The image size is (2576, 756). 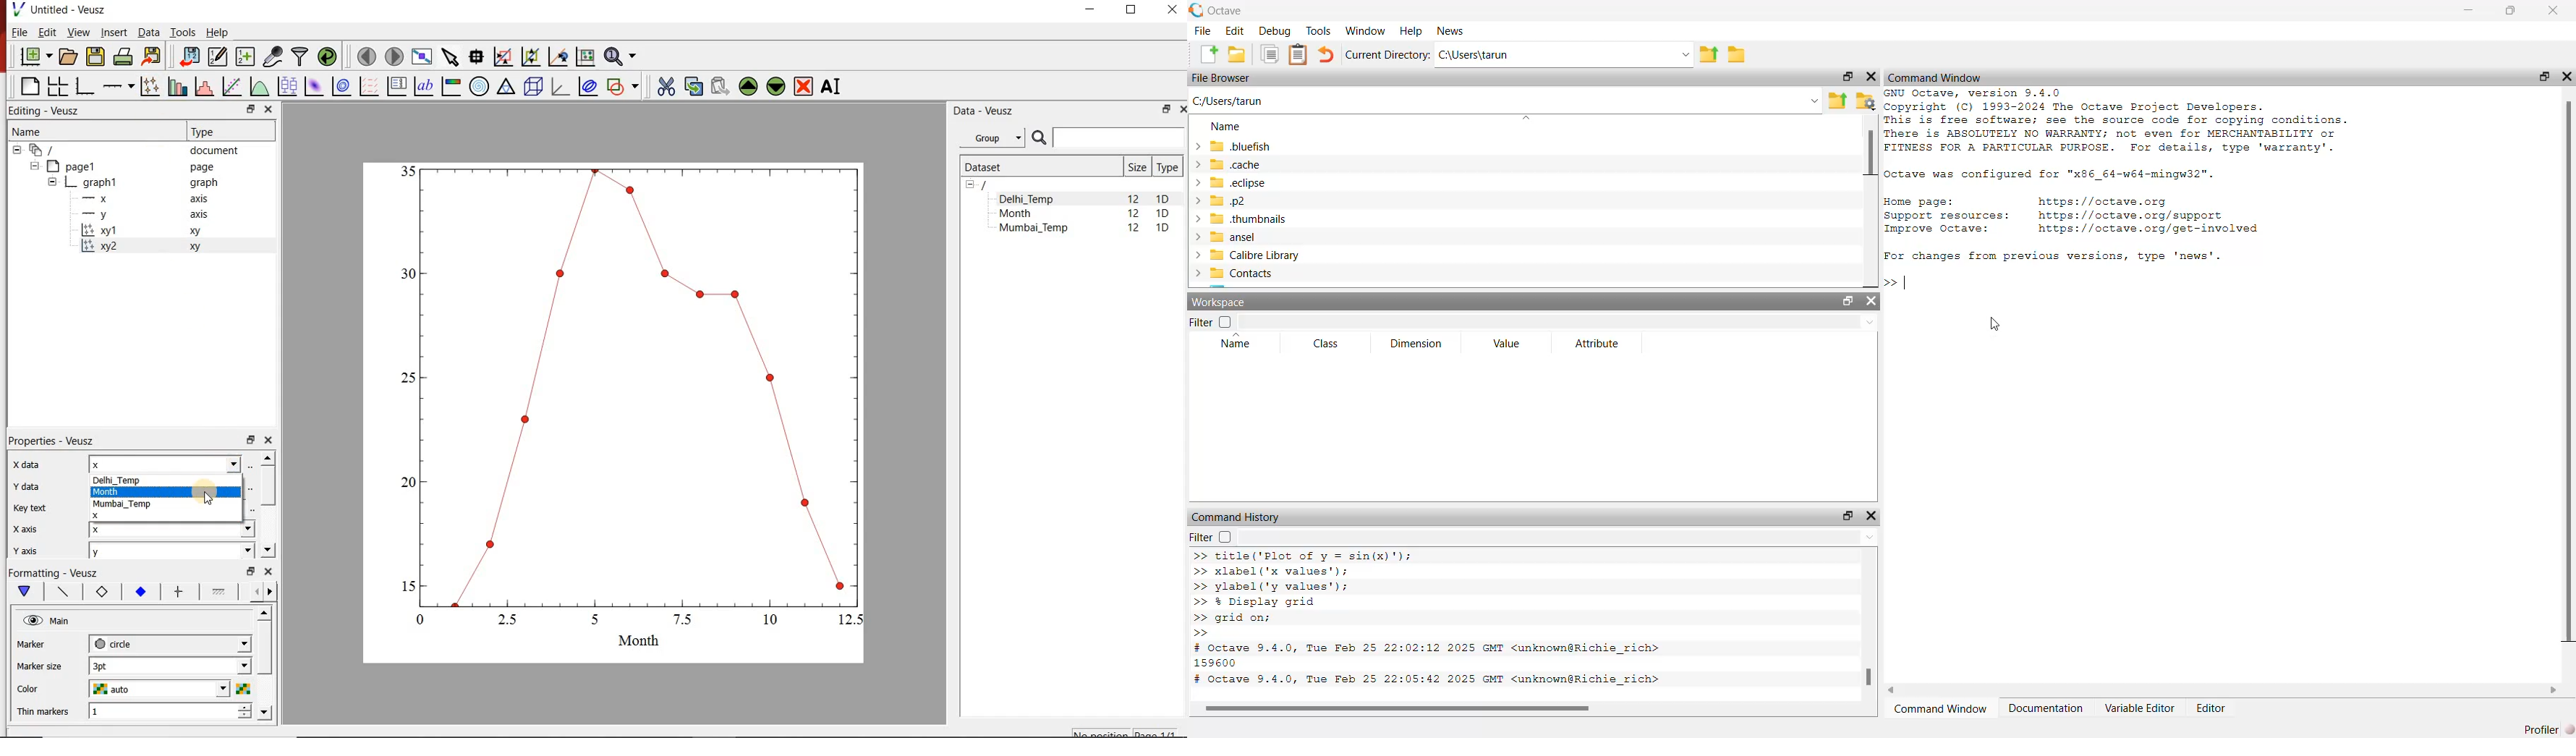 I want to click on restore, so click(x=252, y=109).